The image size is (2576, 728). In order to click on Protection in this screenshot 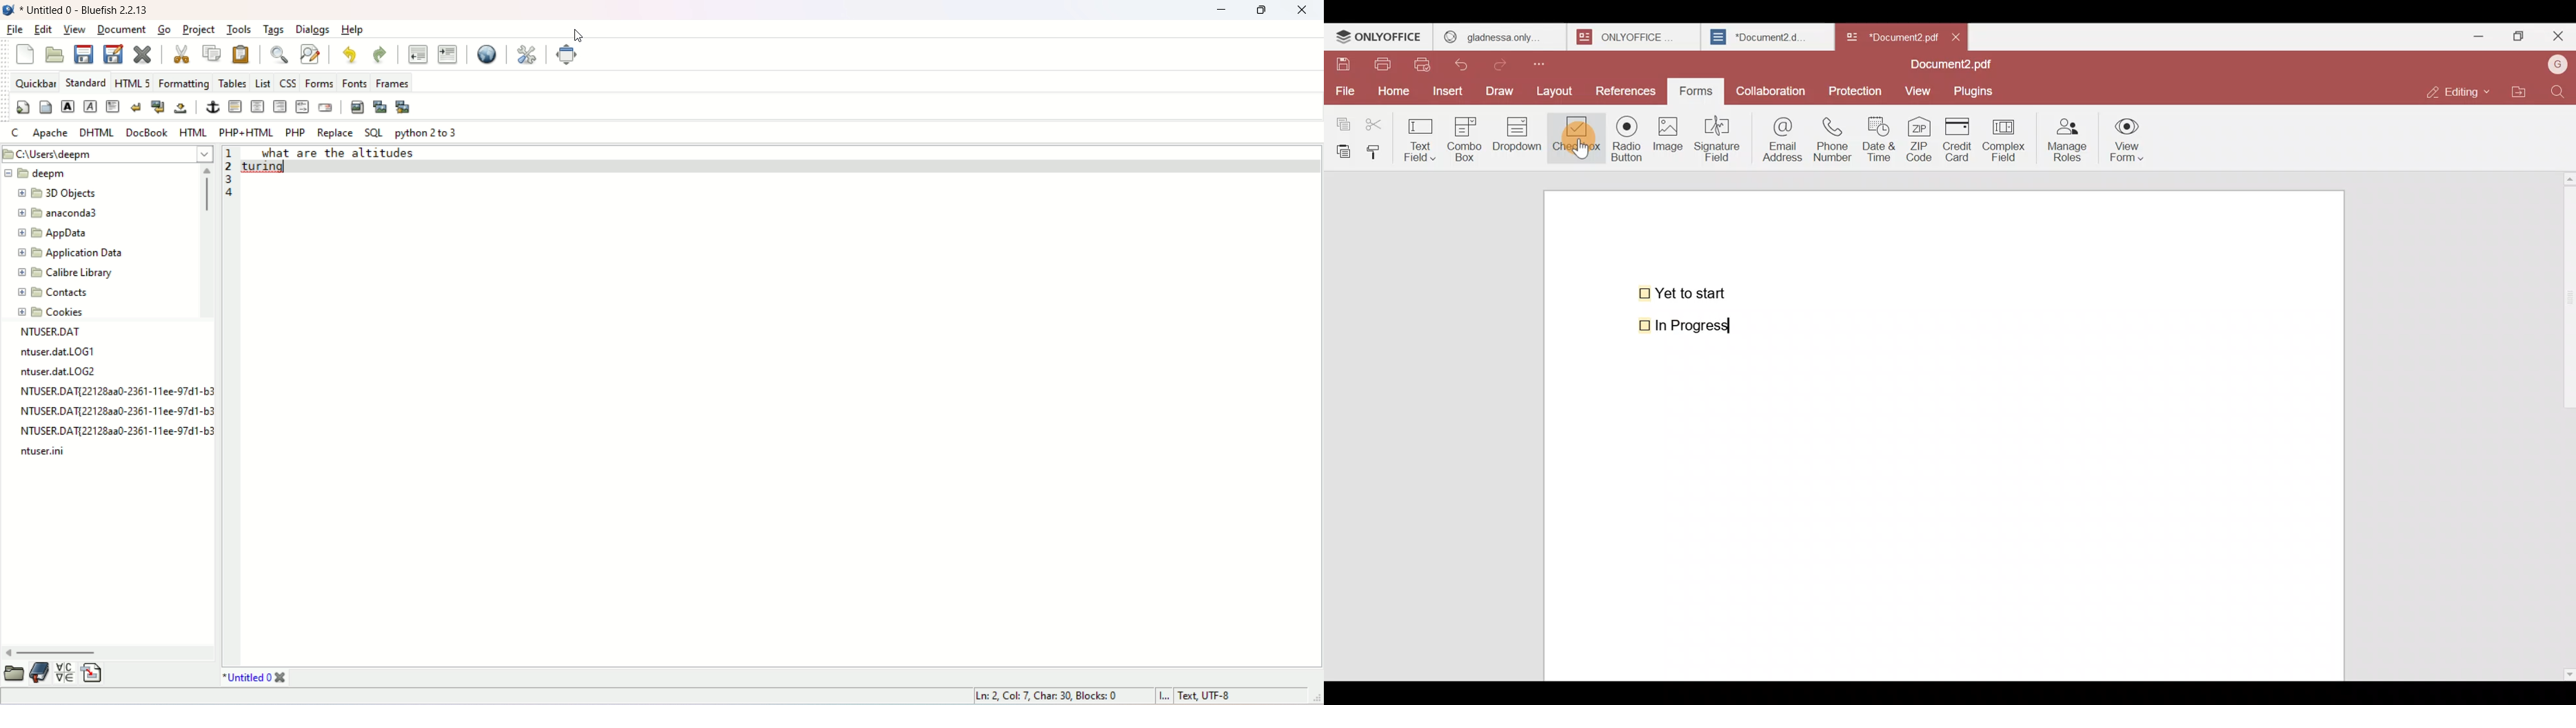, I will do `click(1856, 90)`.